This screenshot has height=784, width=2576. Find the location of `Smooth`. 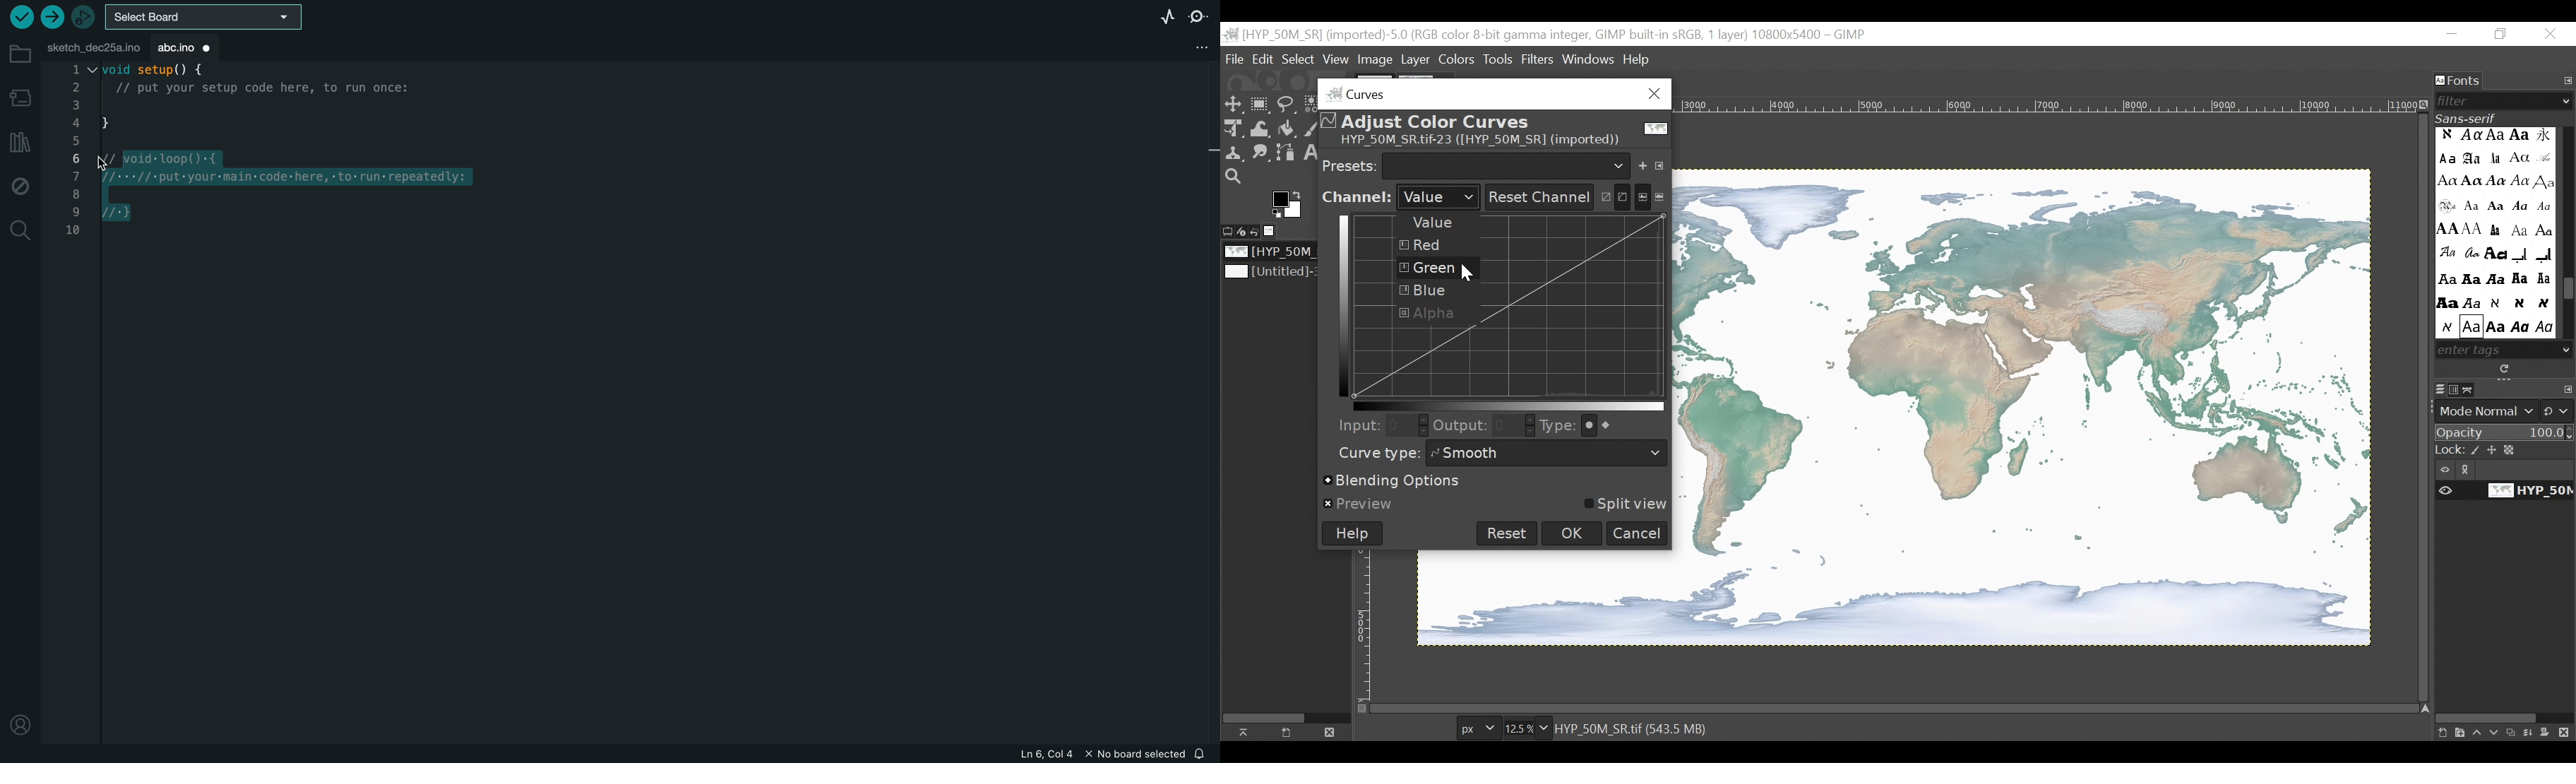

Smooth is located at coordinates (1549, 454).